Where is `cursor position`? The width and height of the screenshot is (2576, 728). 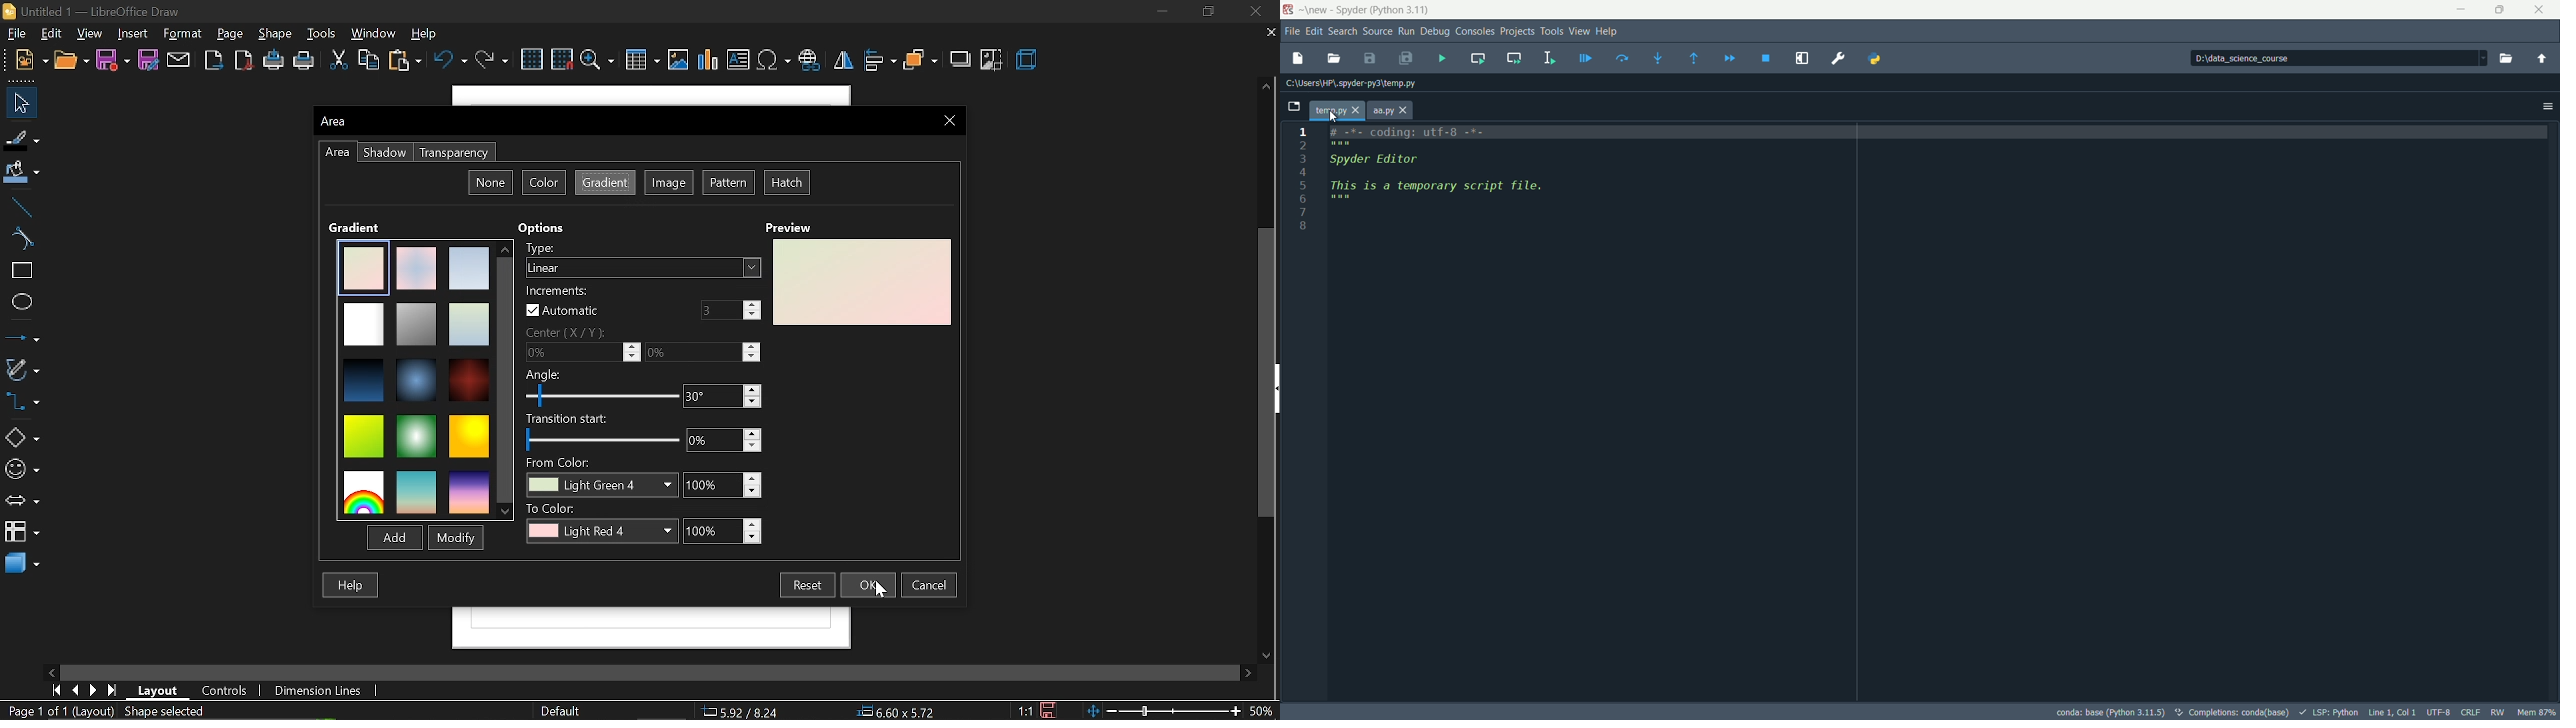 cursor position is located at coordinates (2391, 712).